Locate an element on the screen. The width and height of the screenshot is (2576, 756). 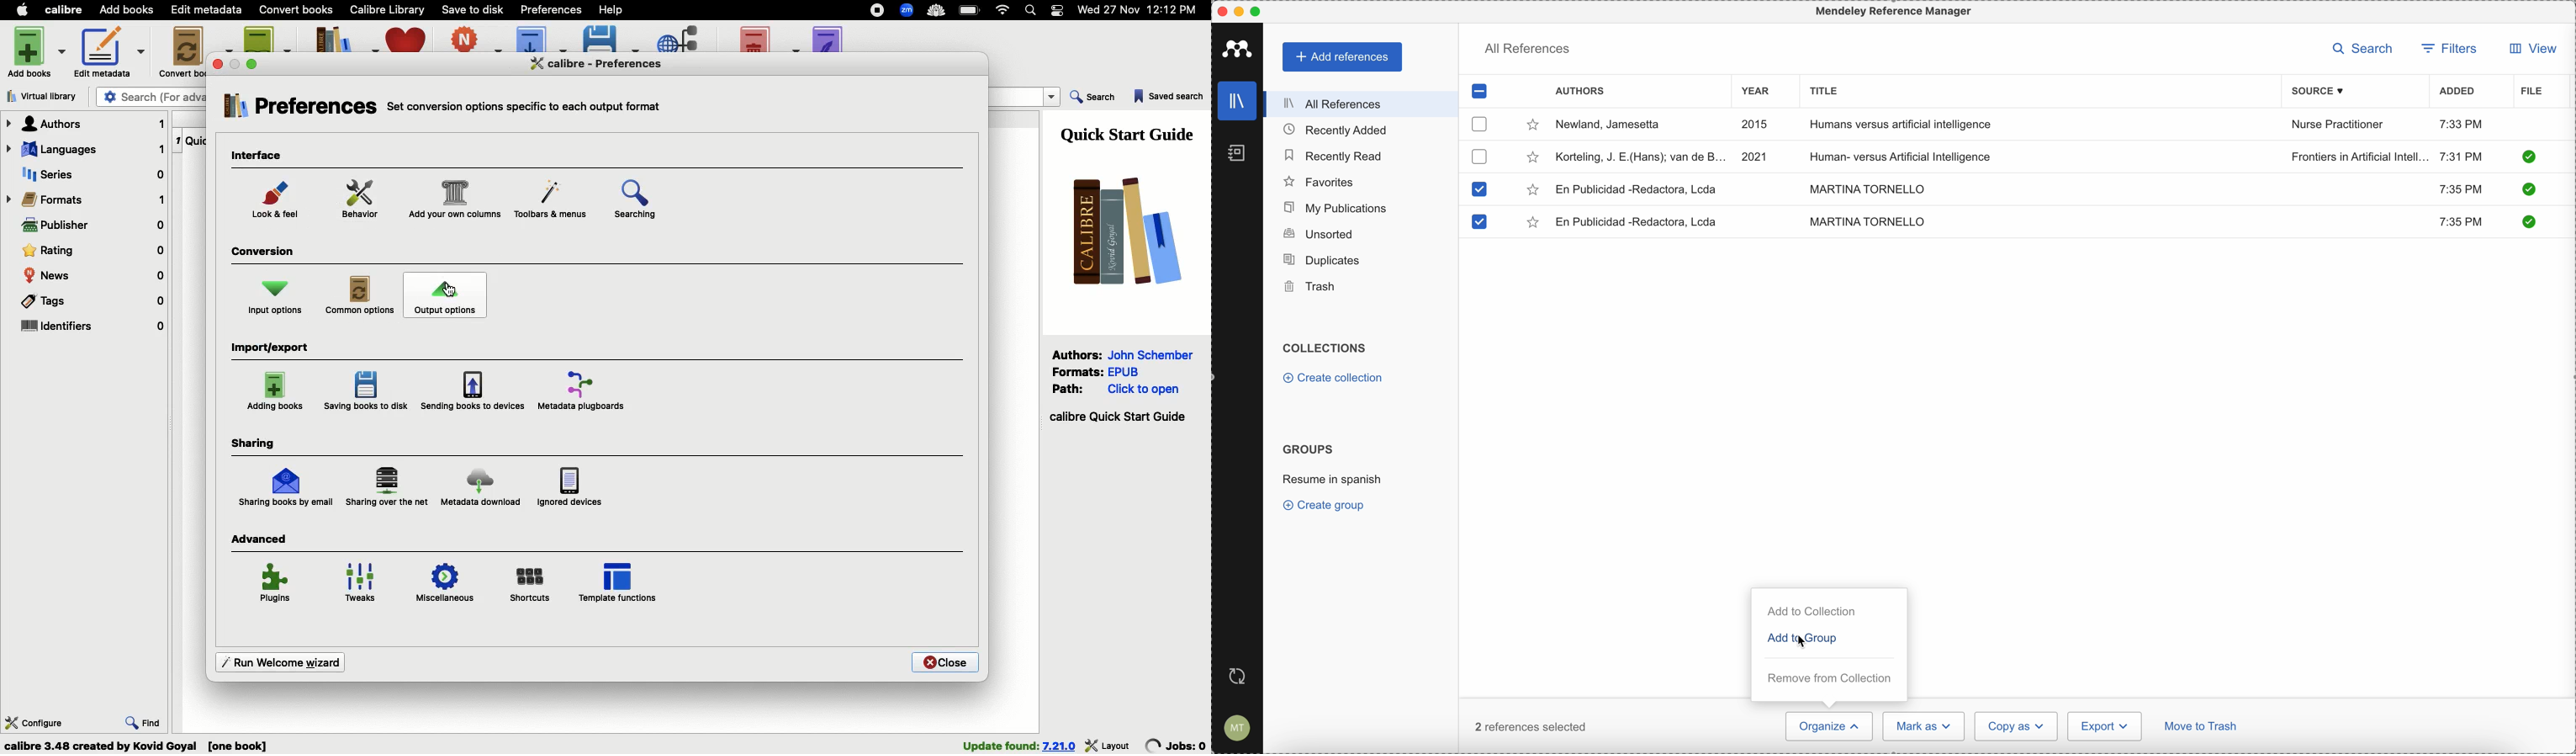
export is located at coordinates (2105, 726).